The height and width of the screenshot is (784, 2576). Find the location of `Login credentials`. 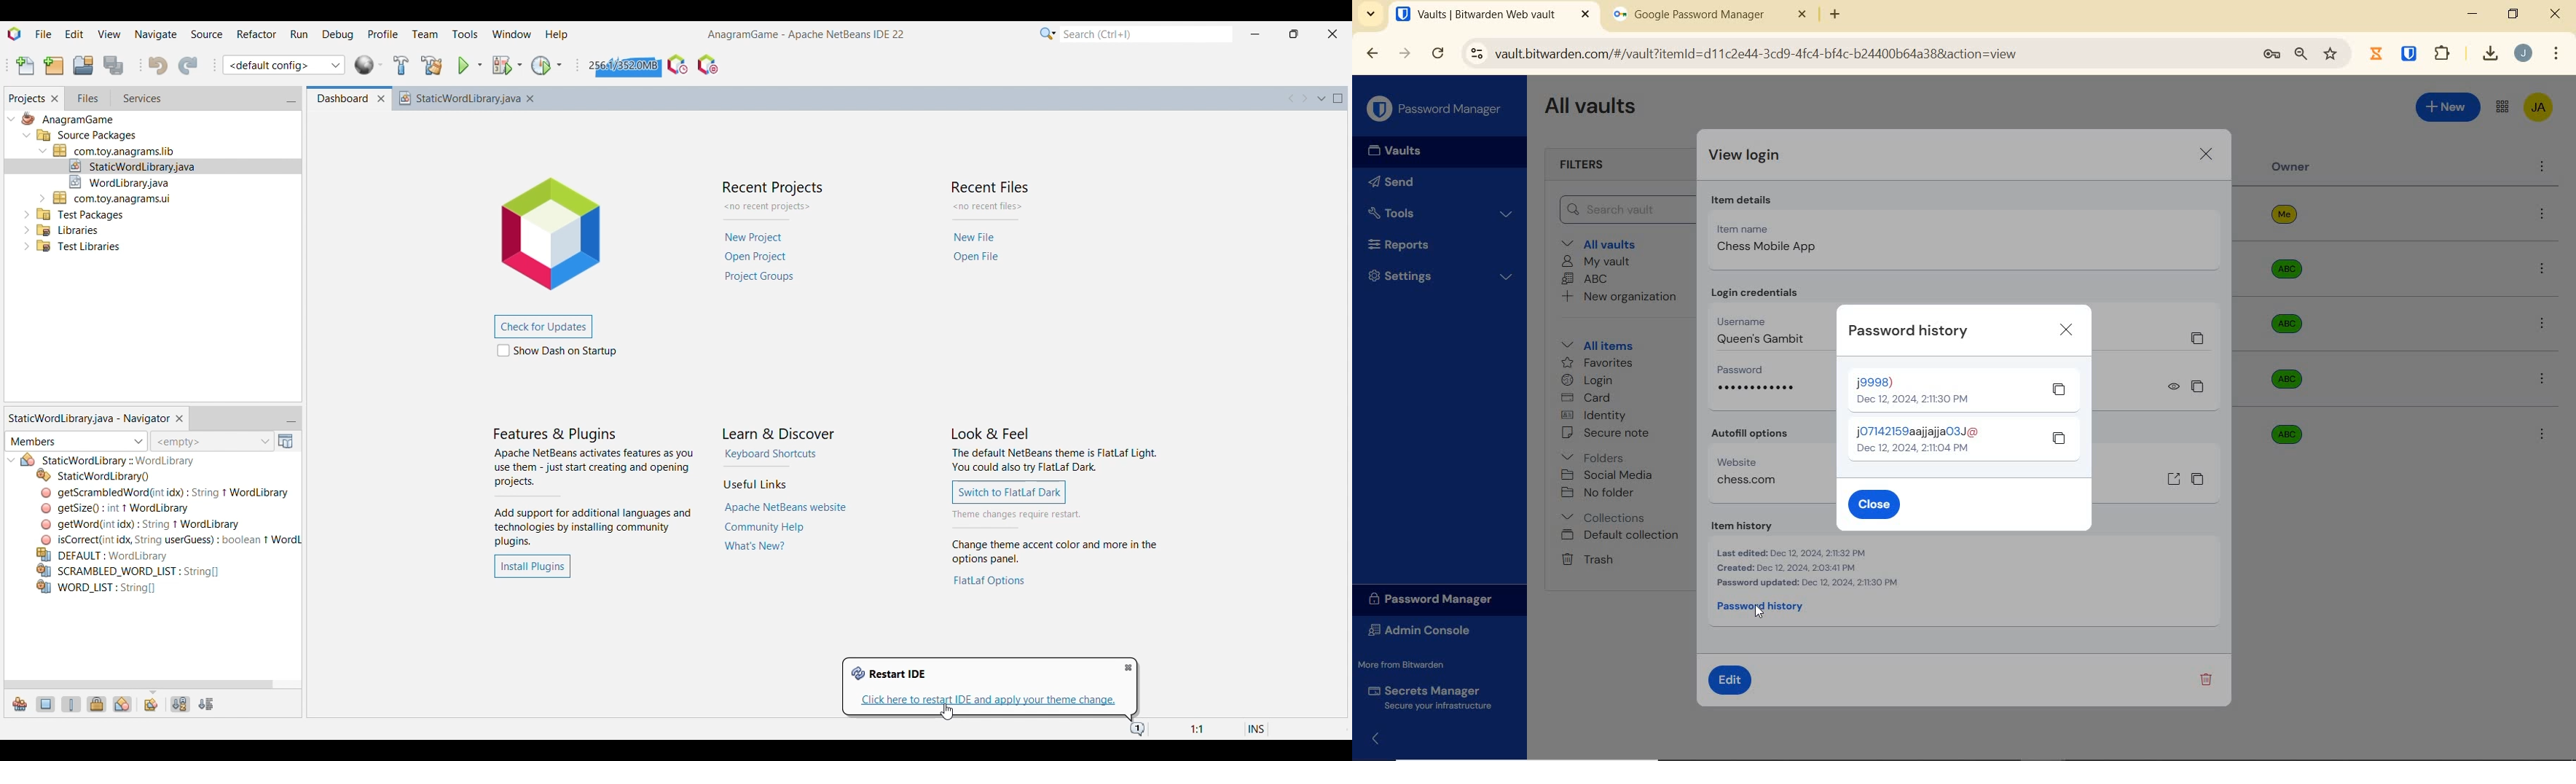

Login credentials is located at coordinates (1773, 292).